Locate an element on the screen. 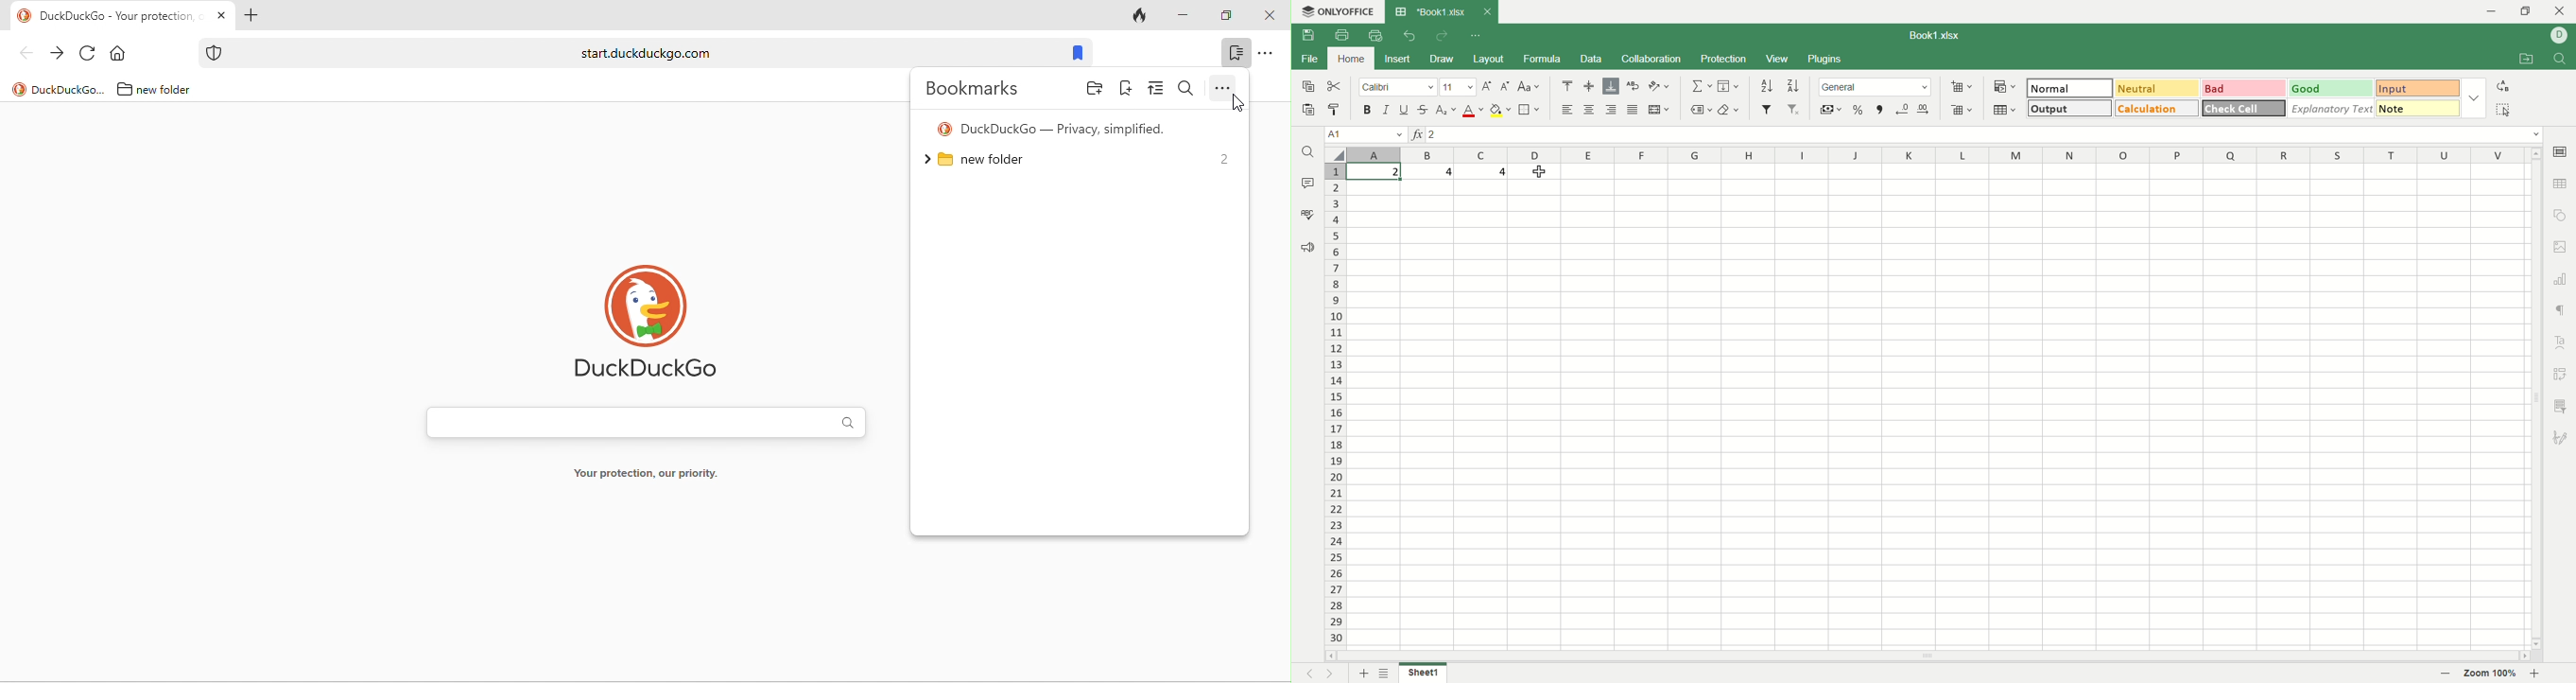 This screenshot has width=2576, height=700. decrease decimal is located at coordinates (1903, 109).